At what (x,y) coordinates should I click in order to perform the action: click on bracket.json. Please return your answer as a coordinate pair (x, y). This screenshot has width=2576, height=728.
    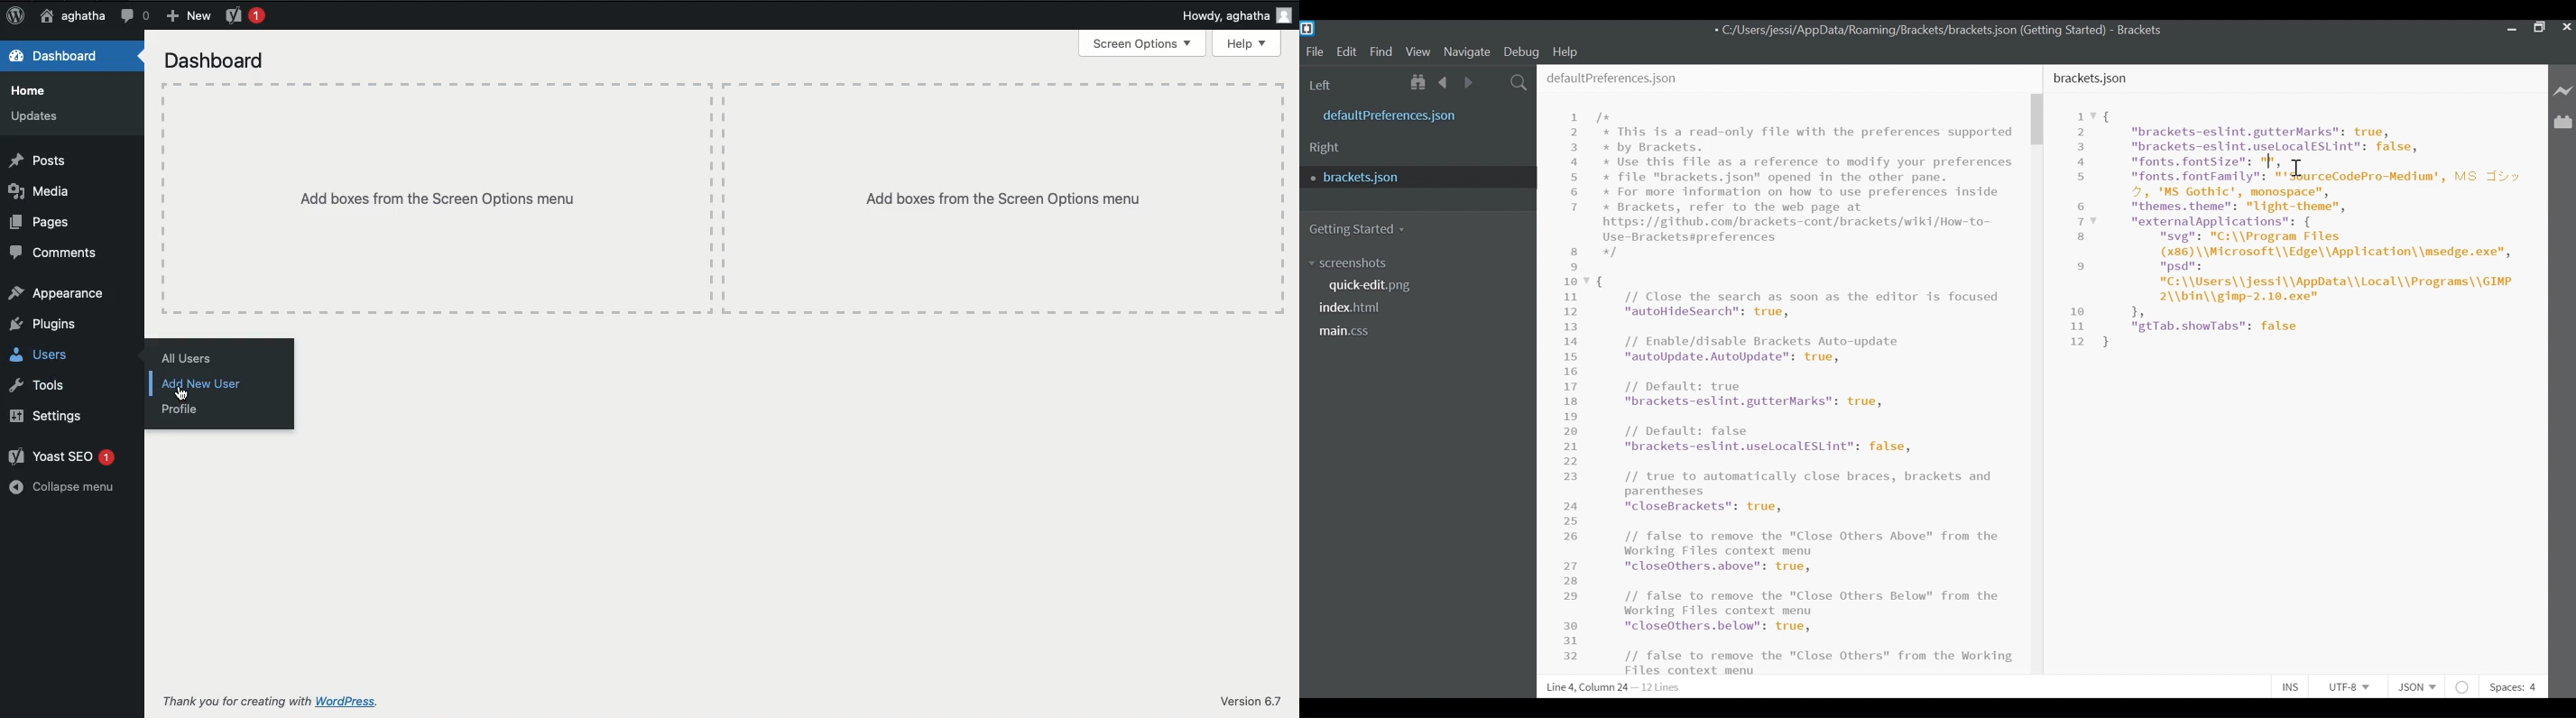
    Looking at the image, I should click on (1414, 178).